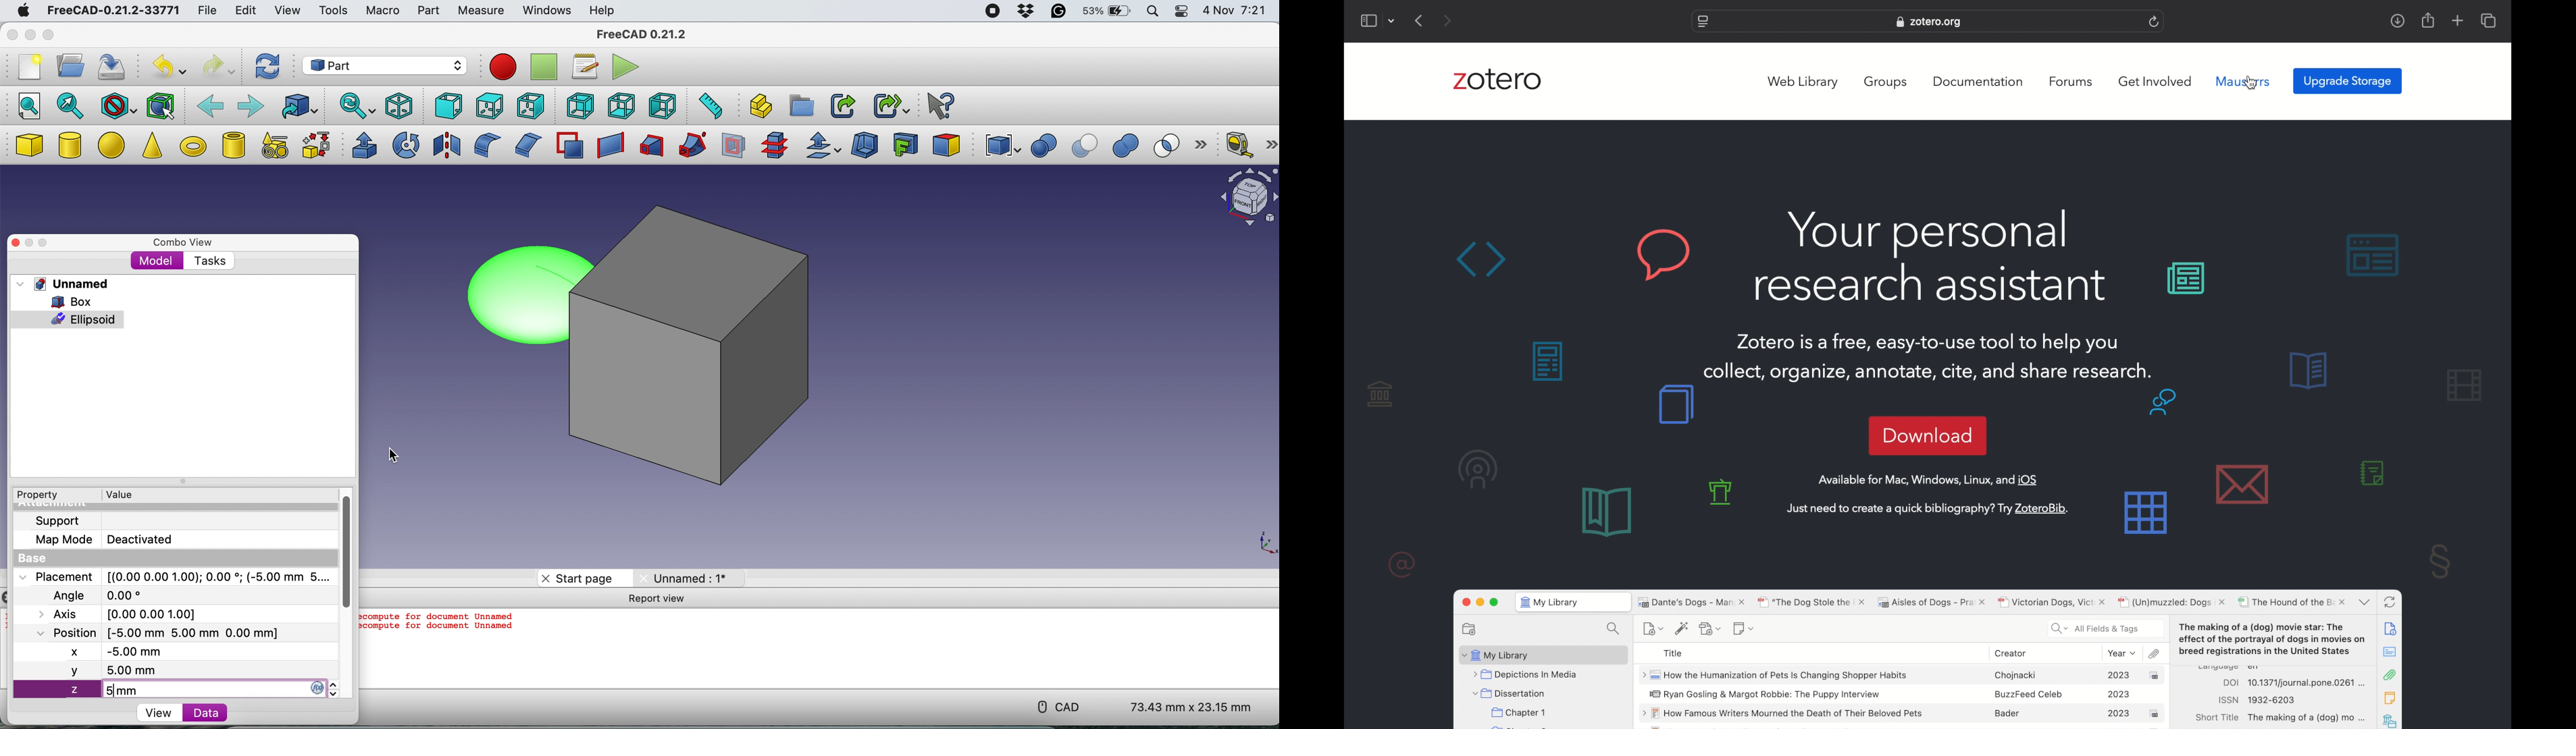 This screenshot has height=756, width=2576. Describe the element at coordinates (2427, 20) in the screenshot. I see `share` at that location.